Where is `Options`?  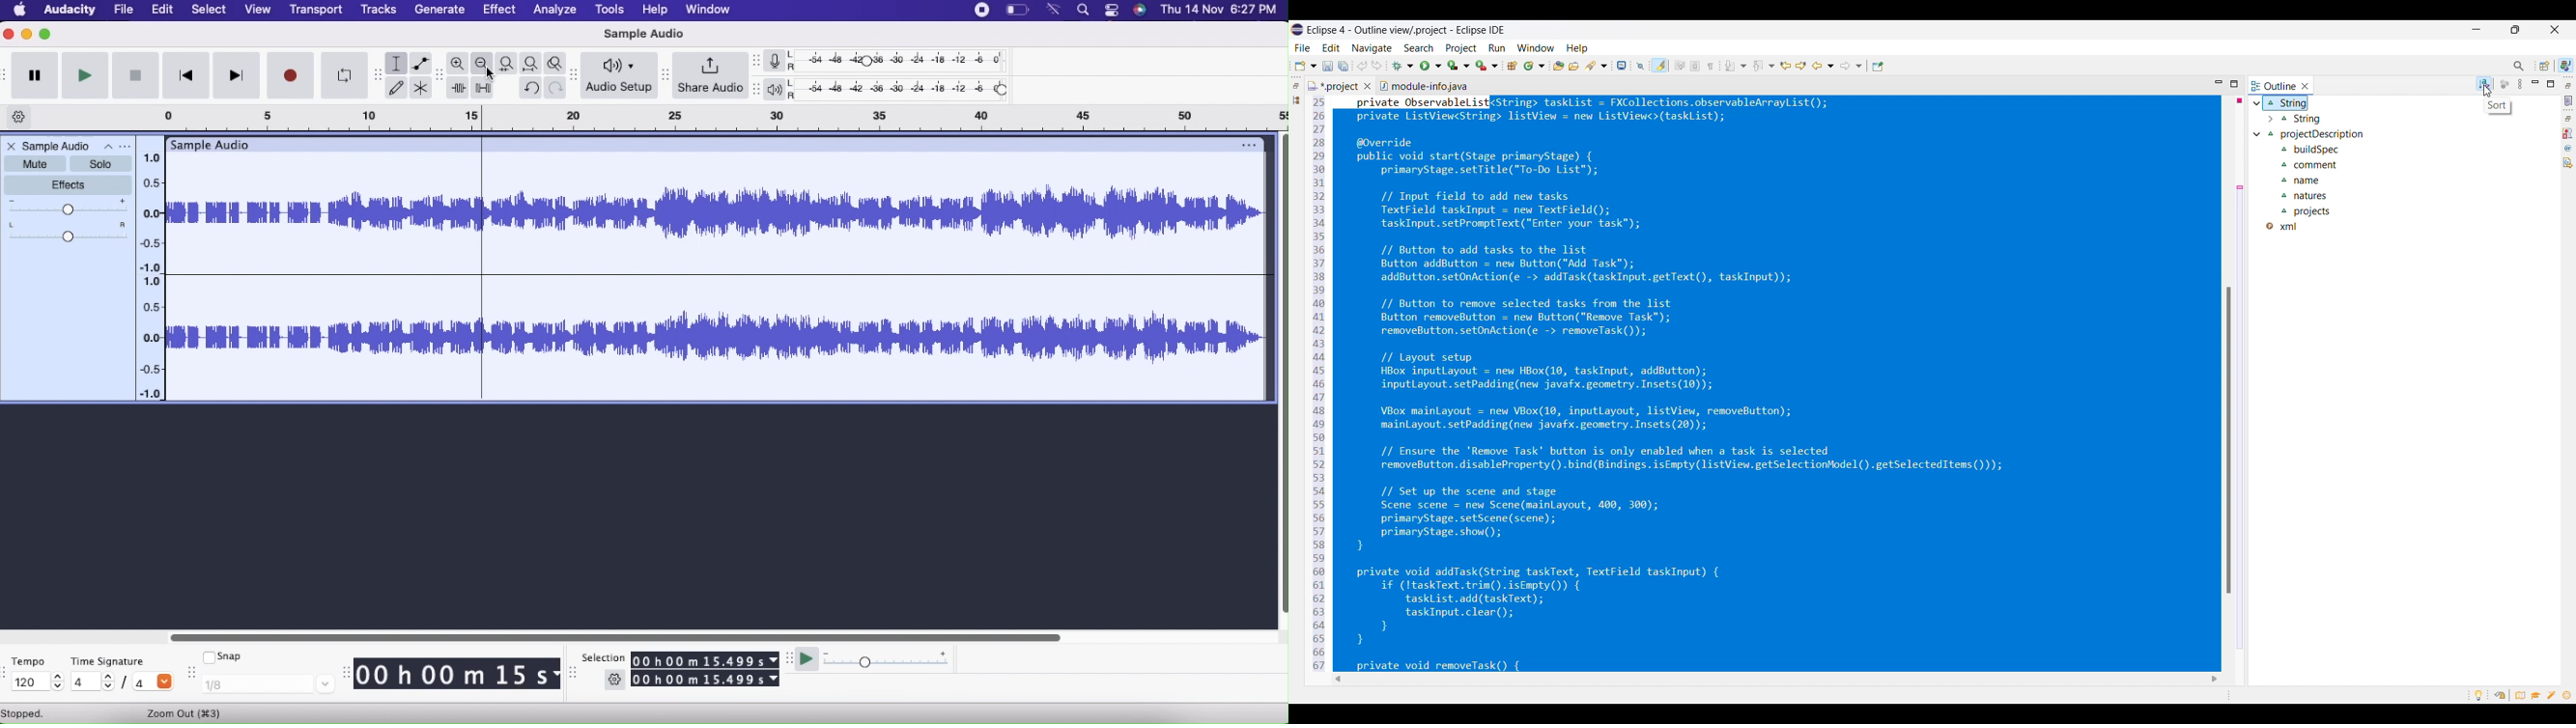 Options is located at coordinates (118, 145).